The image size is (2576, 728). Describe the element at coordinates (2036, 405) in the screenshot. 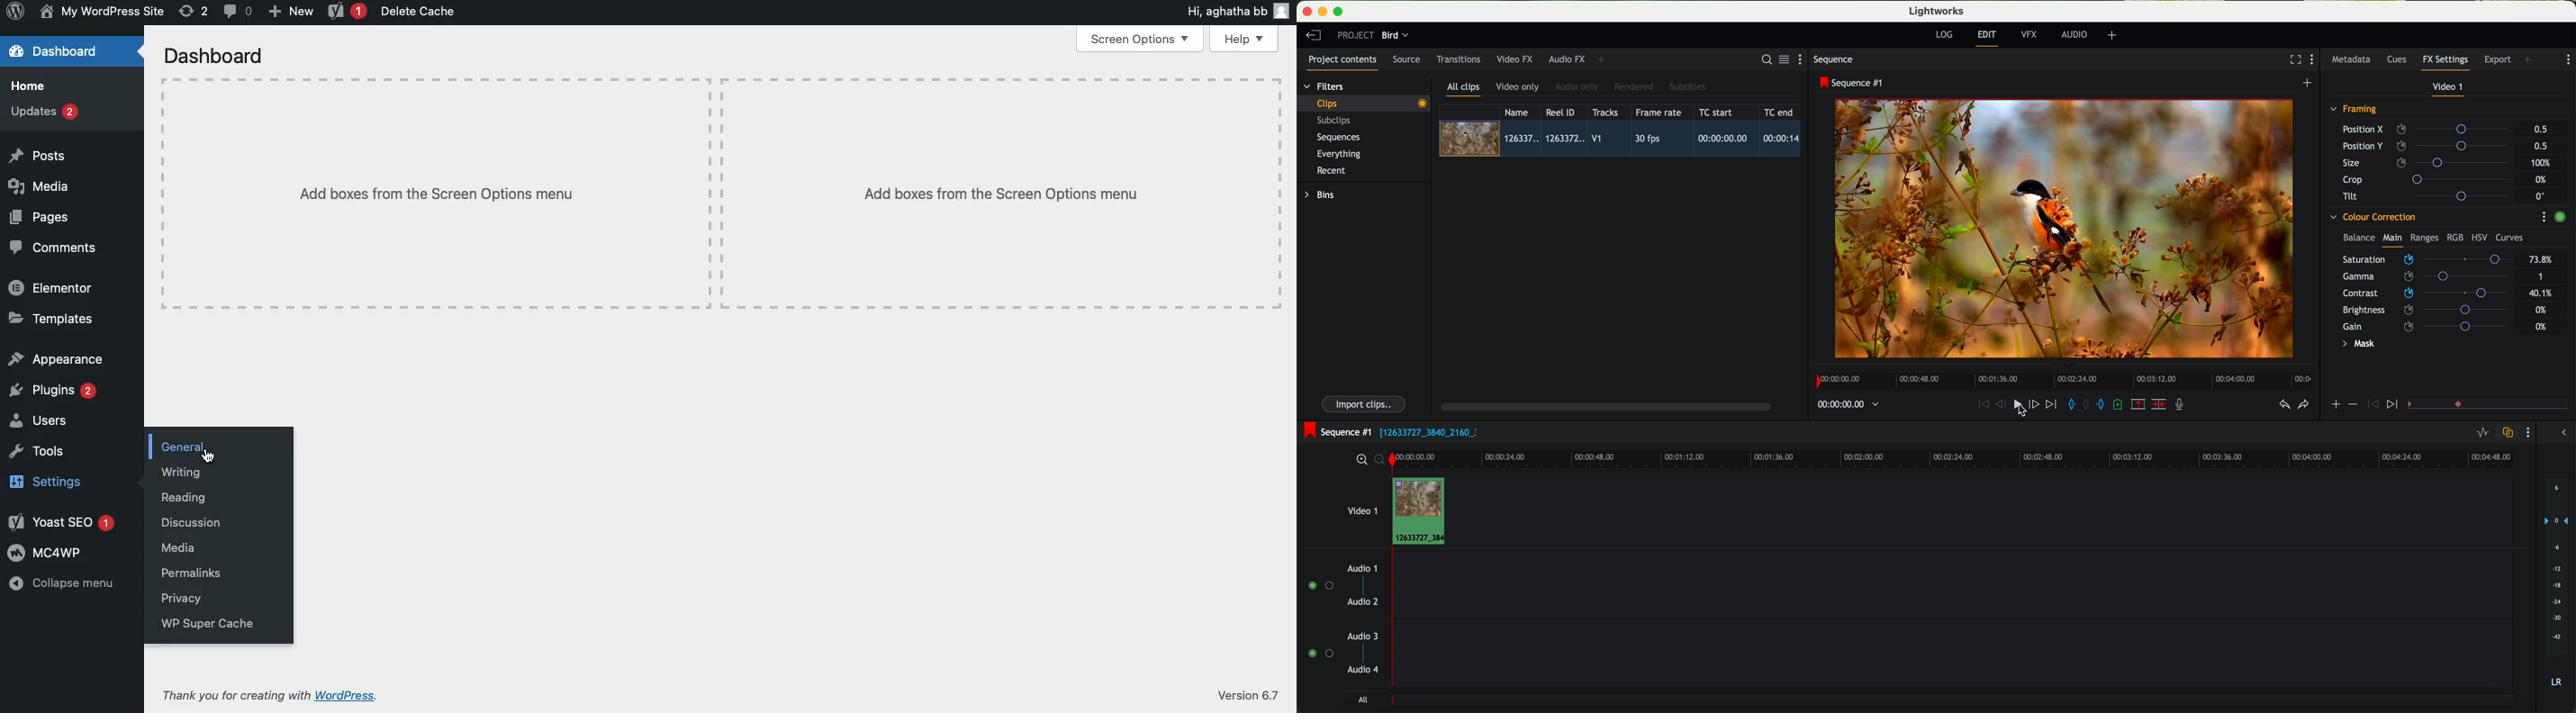

I see `nudge one frame foward` at that location.